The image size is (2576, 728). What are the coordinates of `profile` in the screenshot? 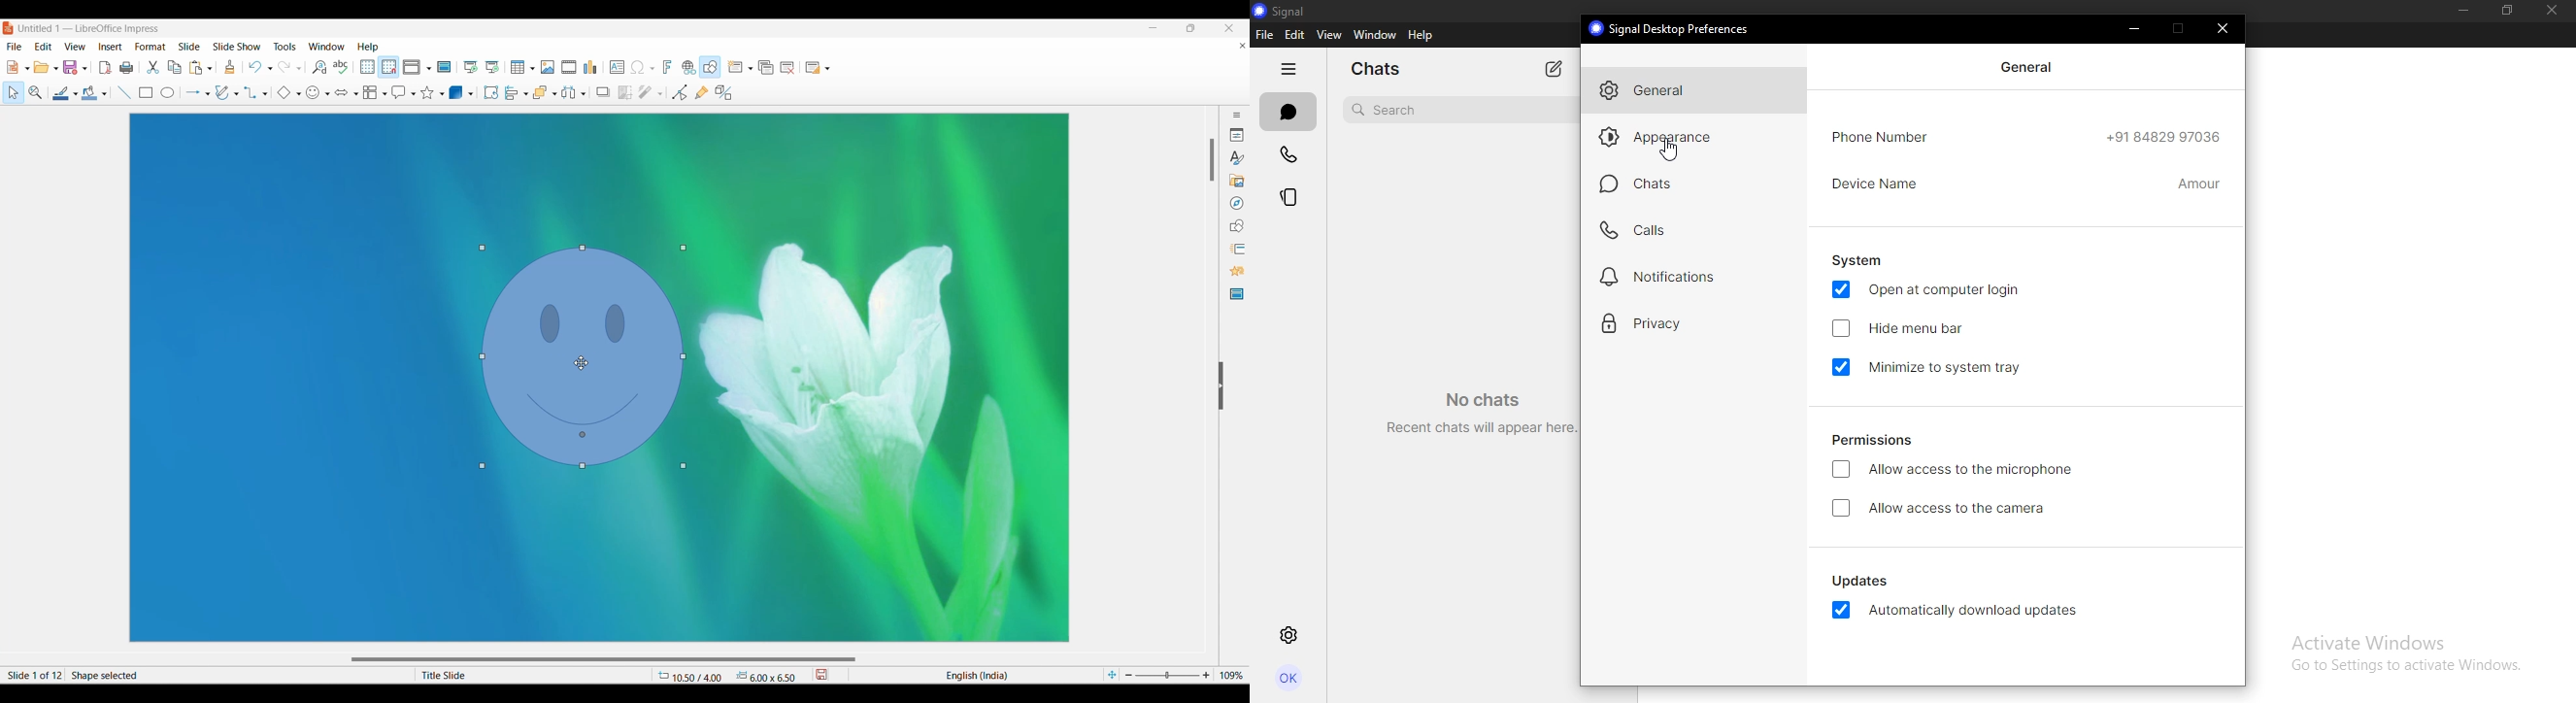 It's located at (1290, 681).